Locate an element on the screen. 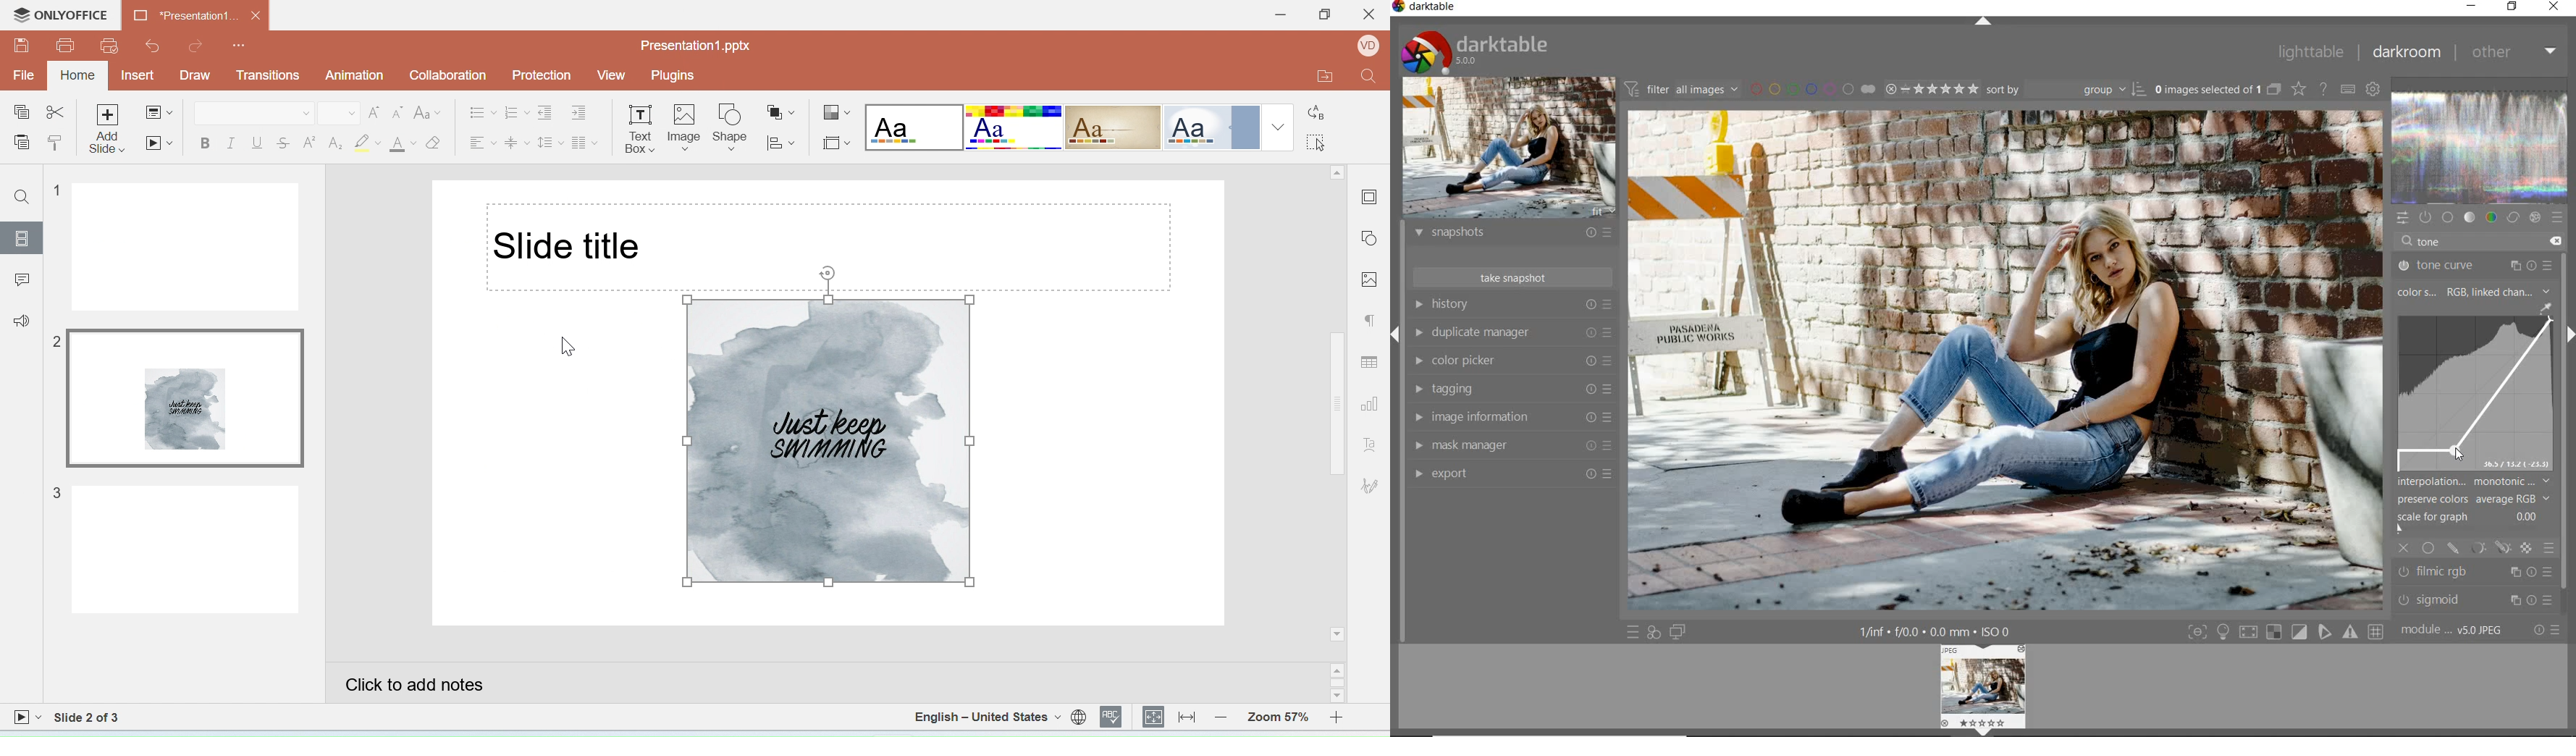 The image size is (2576, 756). tone curve is located at coordinates (2474, 264).